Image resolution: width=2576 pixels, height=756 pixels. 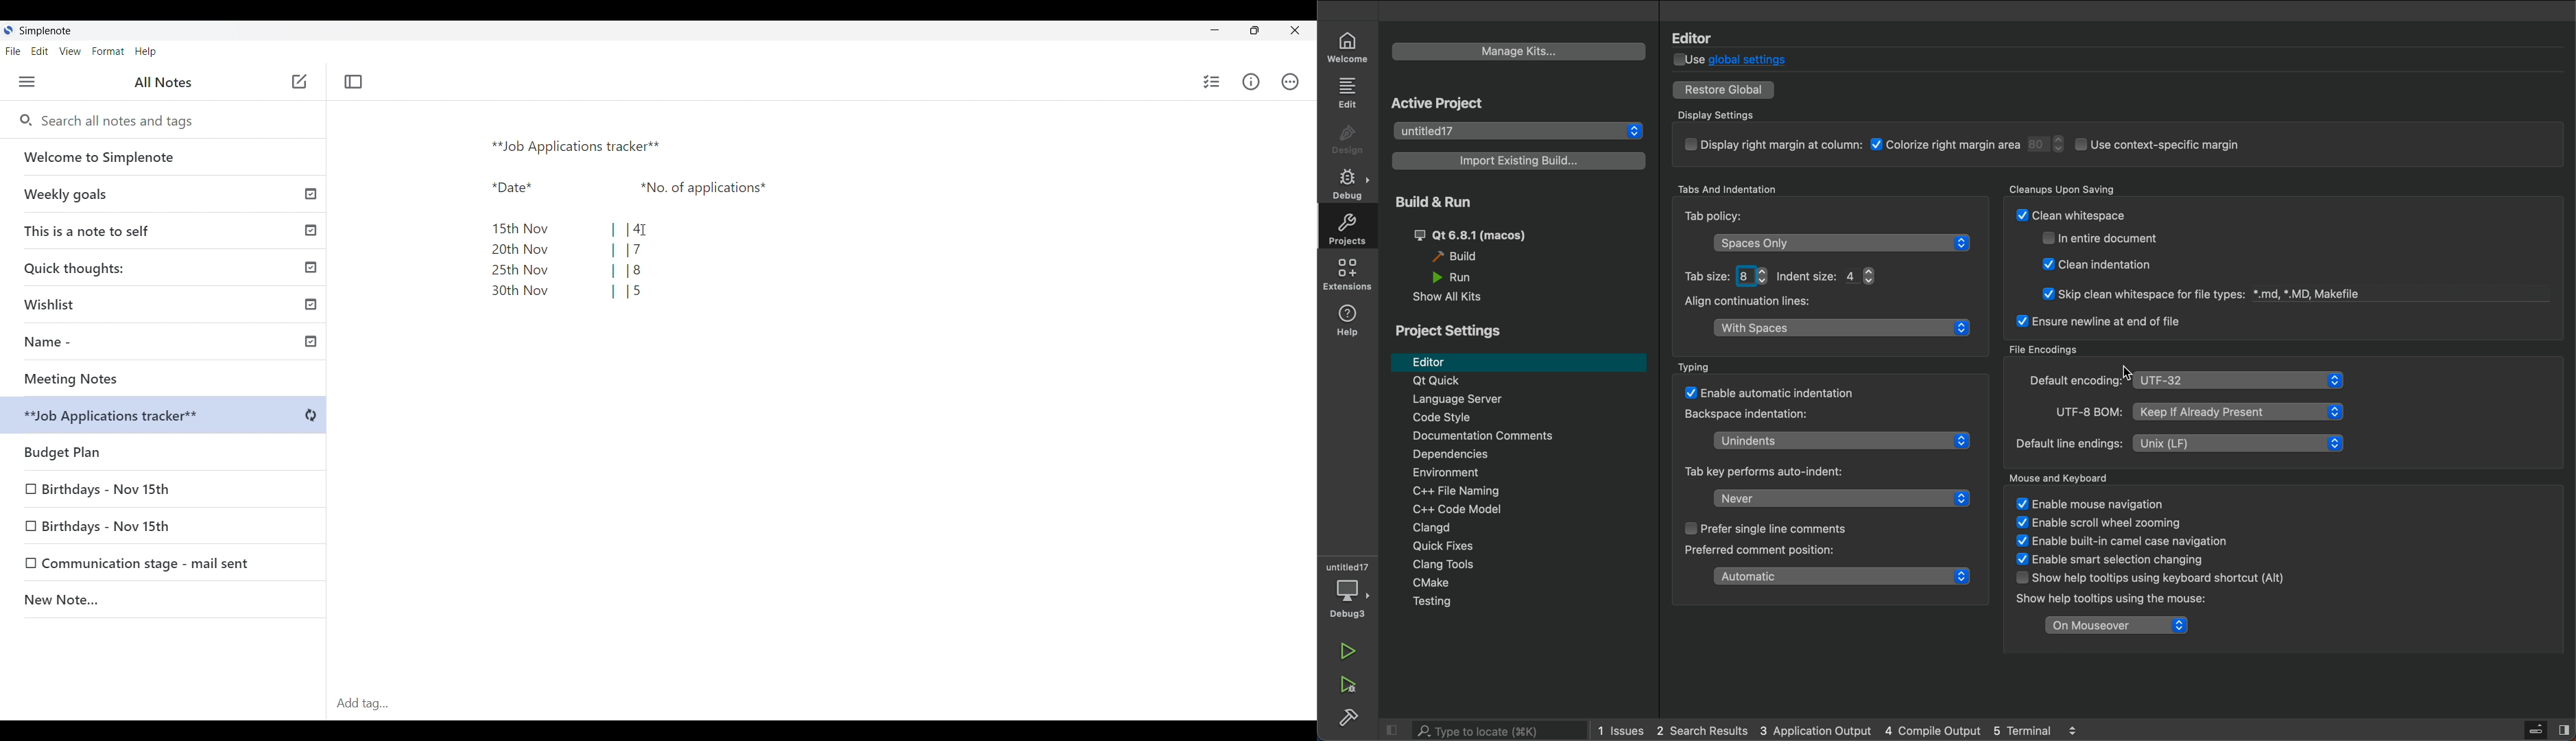 I want to click on selected type, so click(x=2242, y=381).